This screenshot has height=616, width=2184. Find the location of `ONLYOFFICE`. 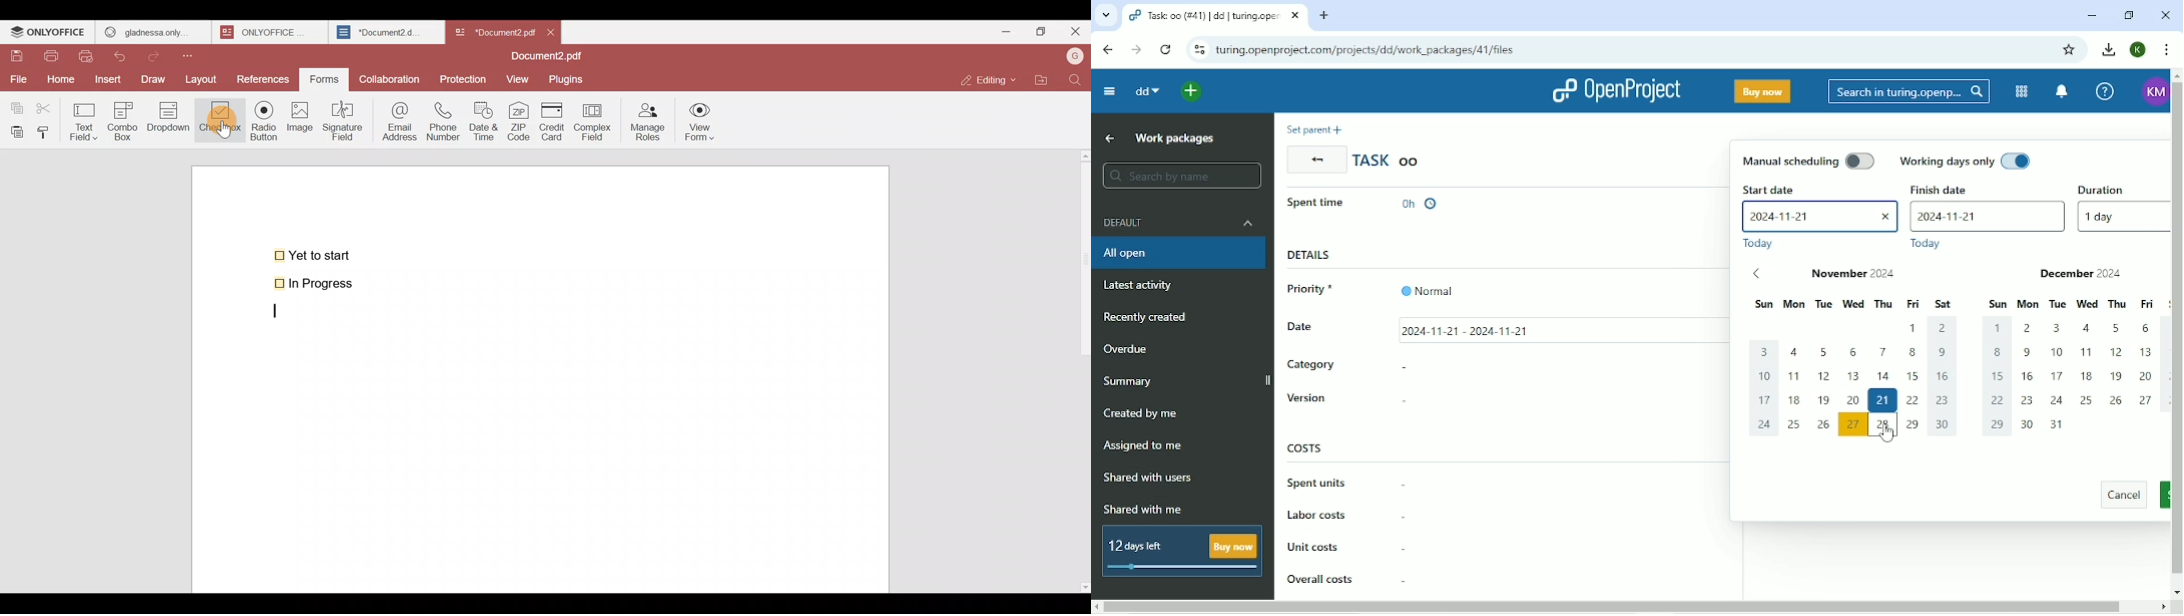

ONLYOFFICE is located at coordinates (48, 34).